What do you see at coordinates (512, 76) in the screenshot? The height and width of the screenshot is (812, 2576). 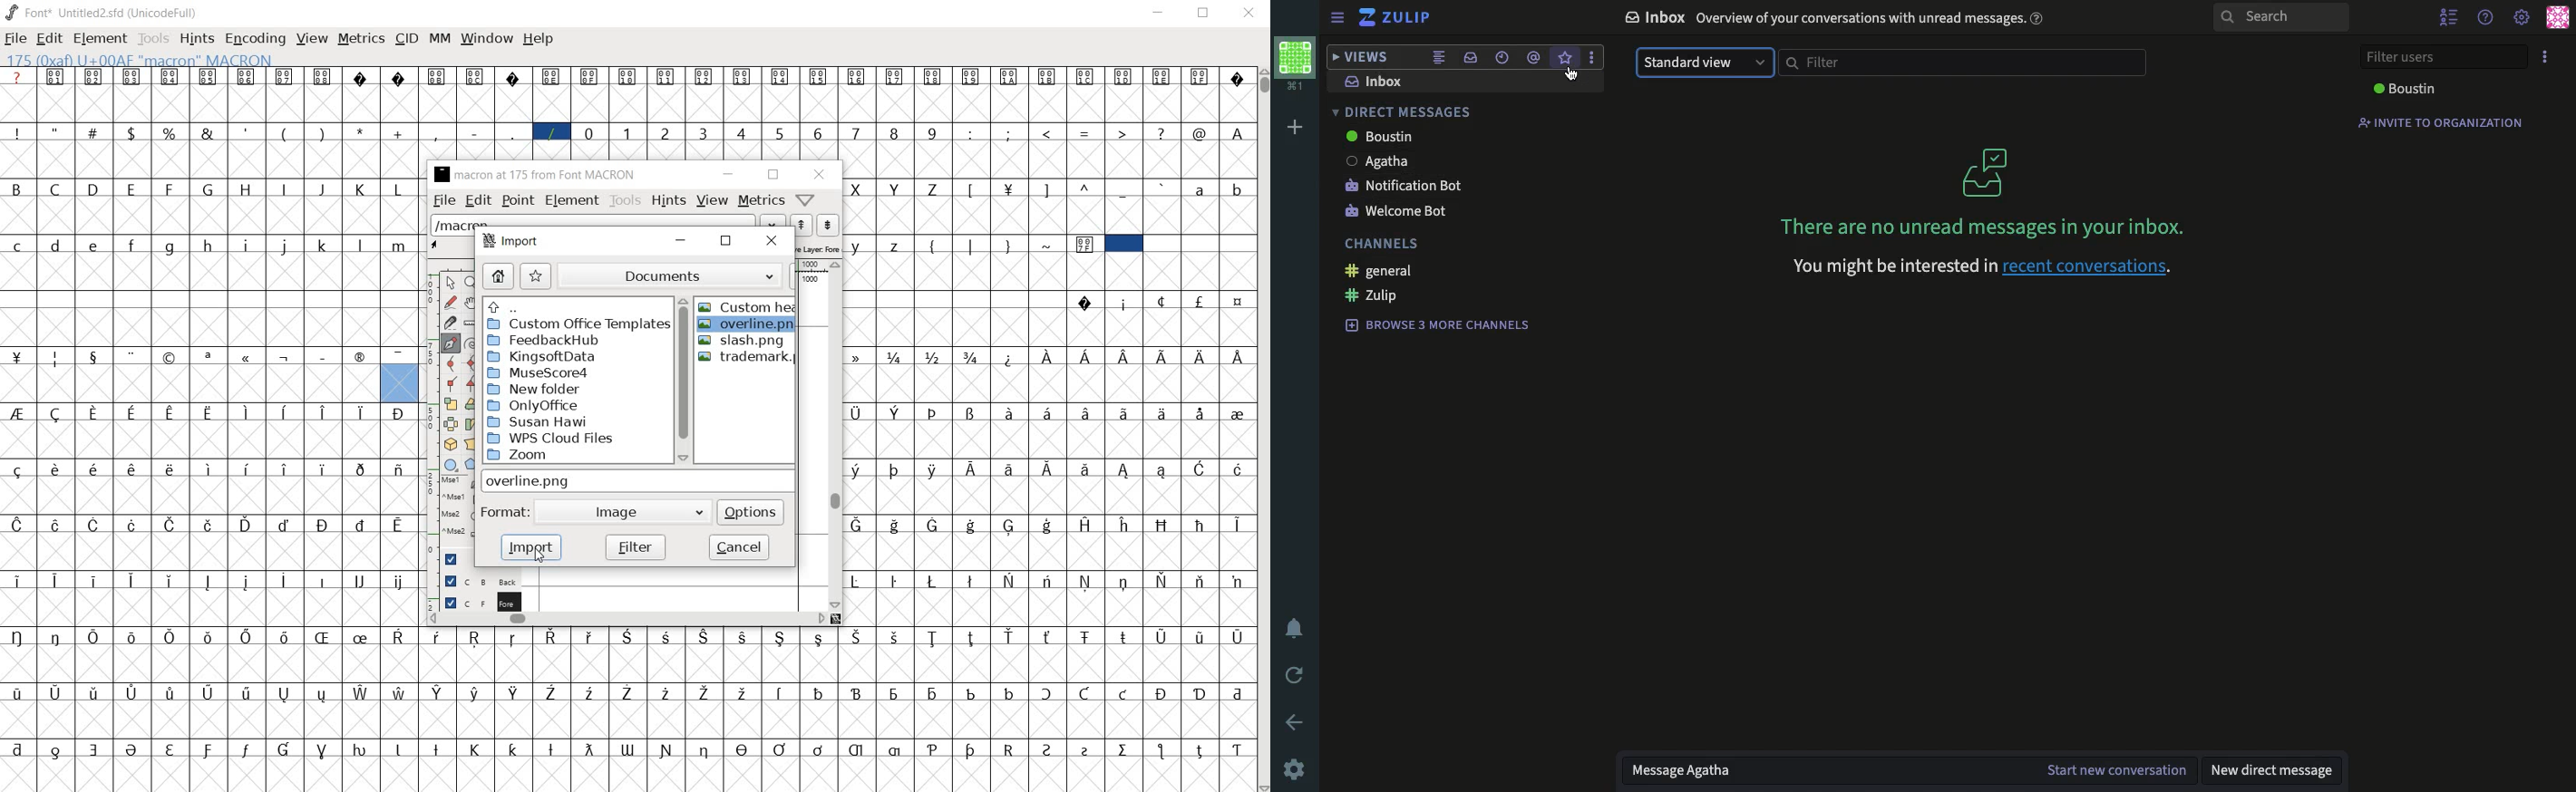 I see `Symbol` at bounding box center [512, 76].